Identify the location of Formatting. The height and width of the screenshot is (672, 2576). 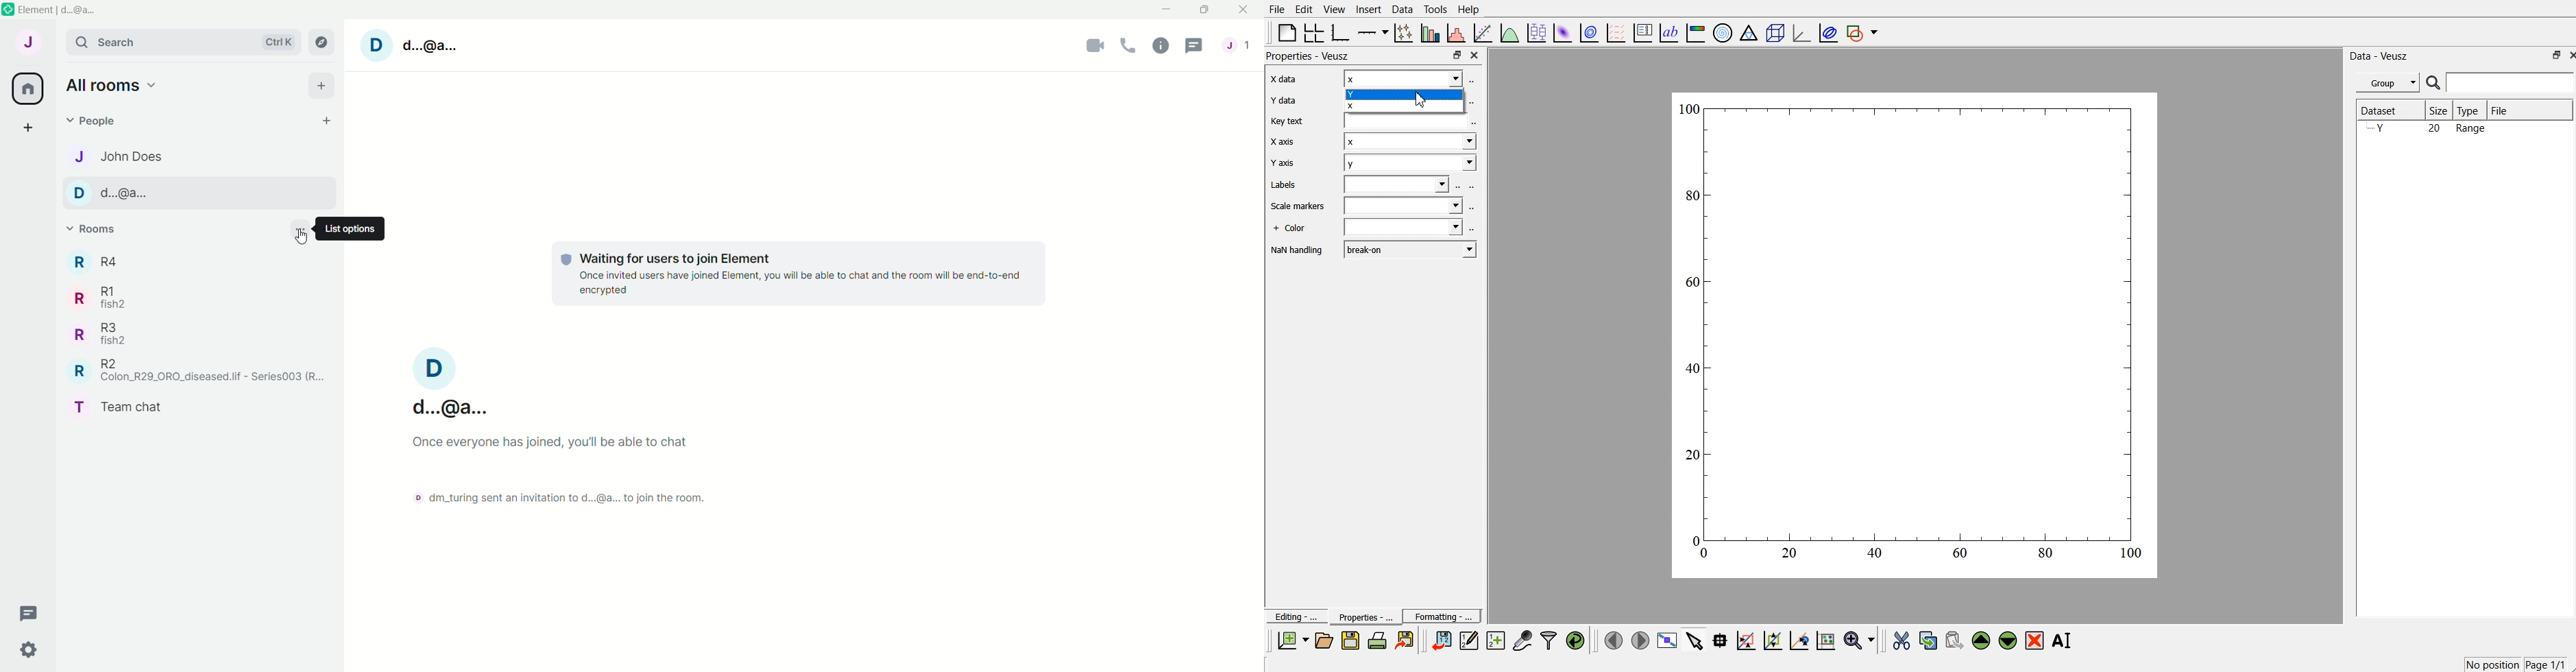
(1442, 614).